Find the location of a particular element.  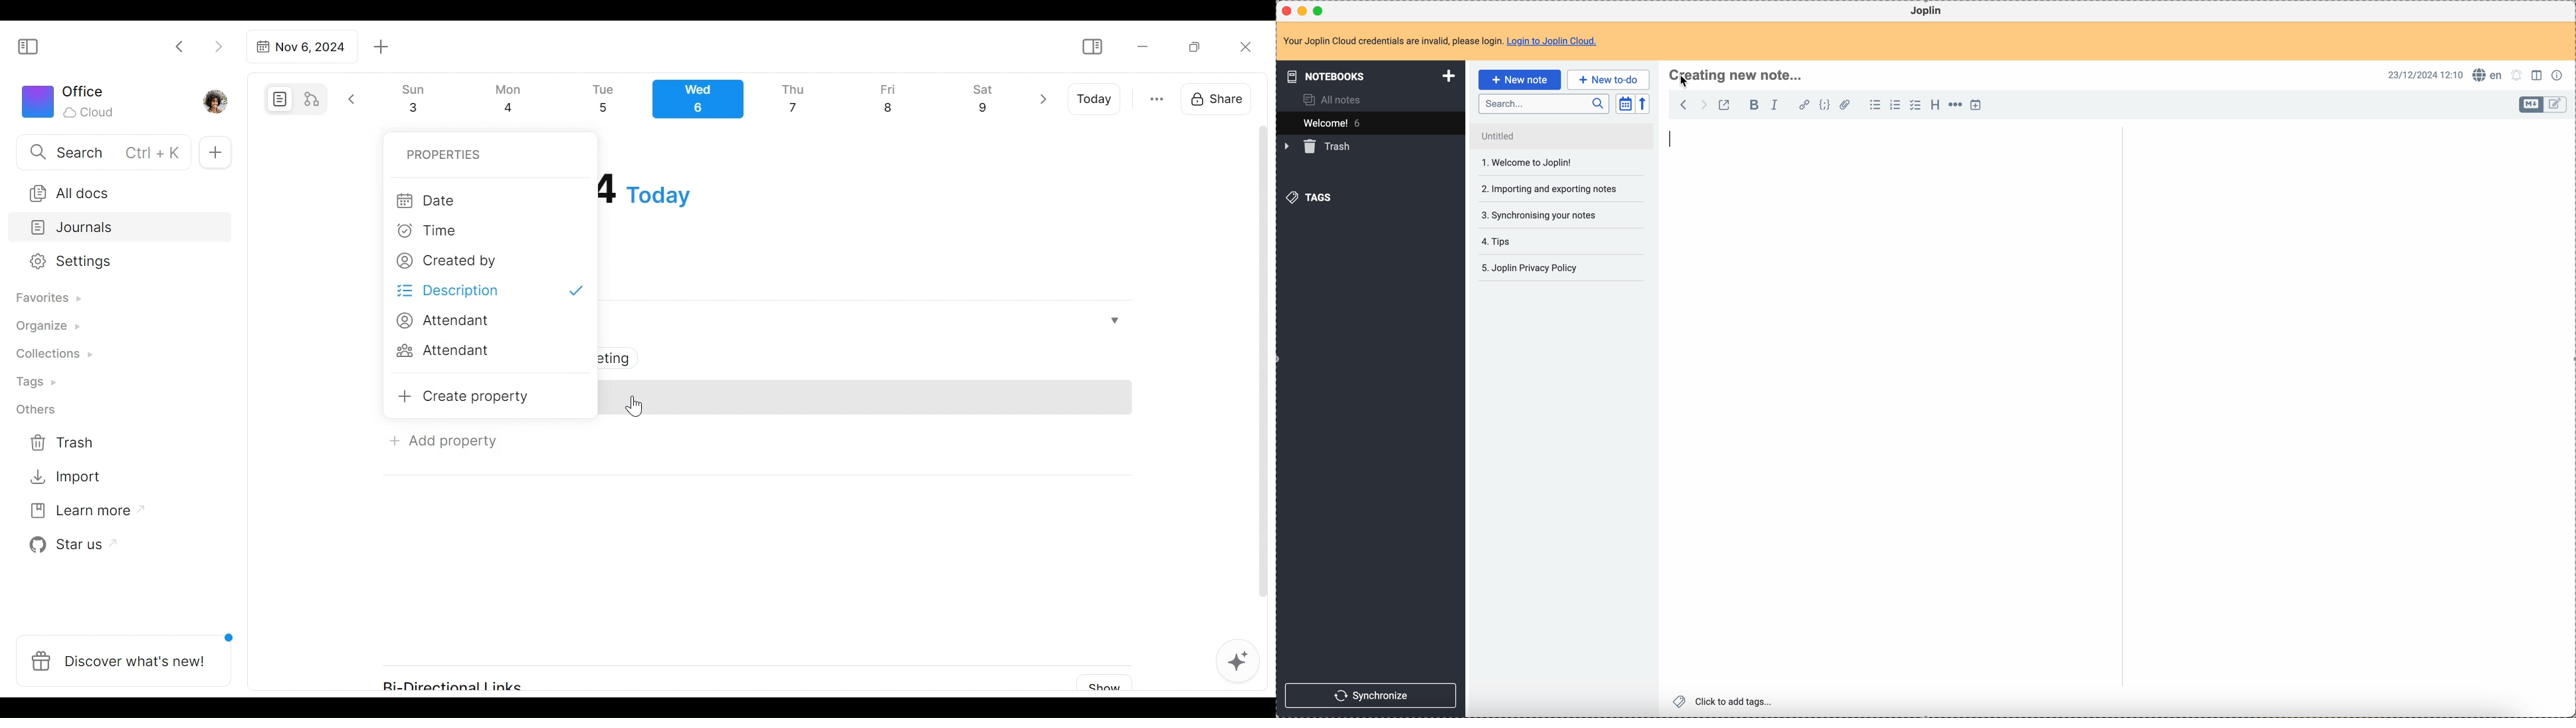

importing and exporting notes is located at coordinates (1548, 162).